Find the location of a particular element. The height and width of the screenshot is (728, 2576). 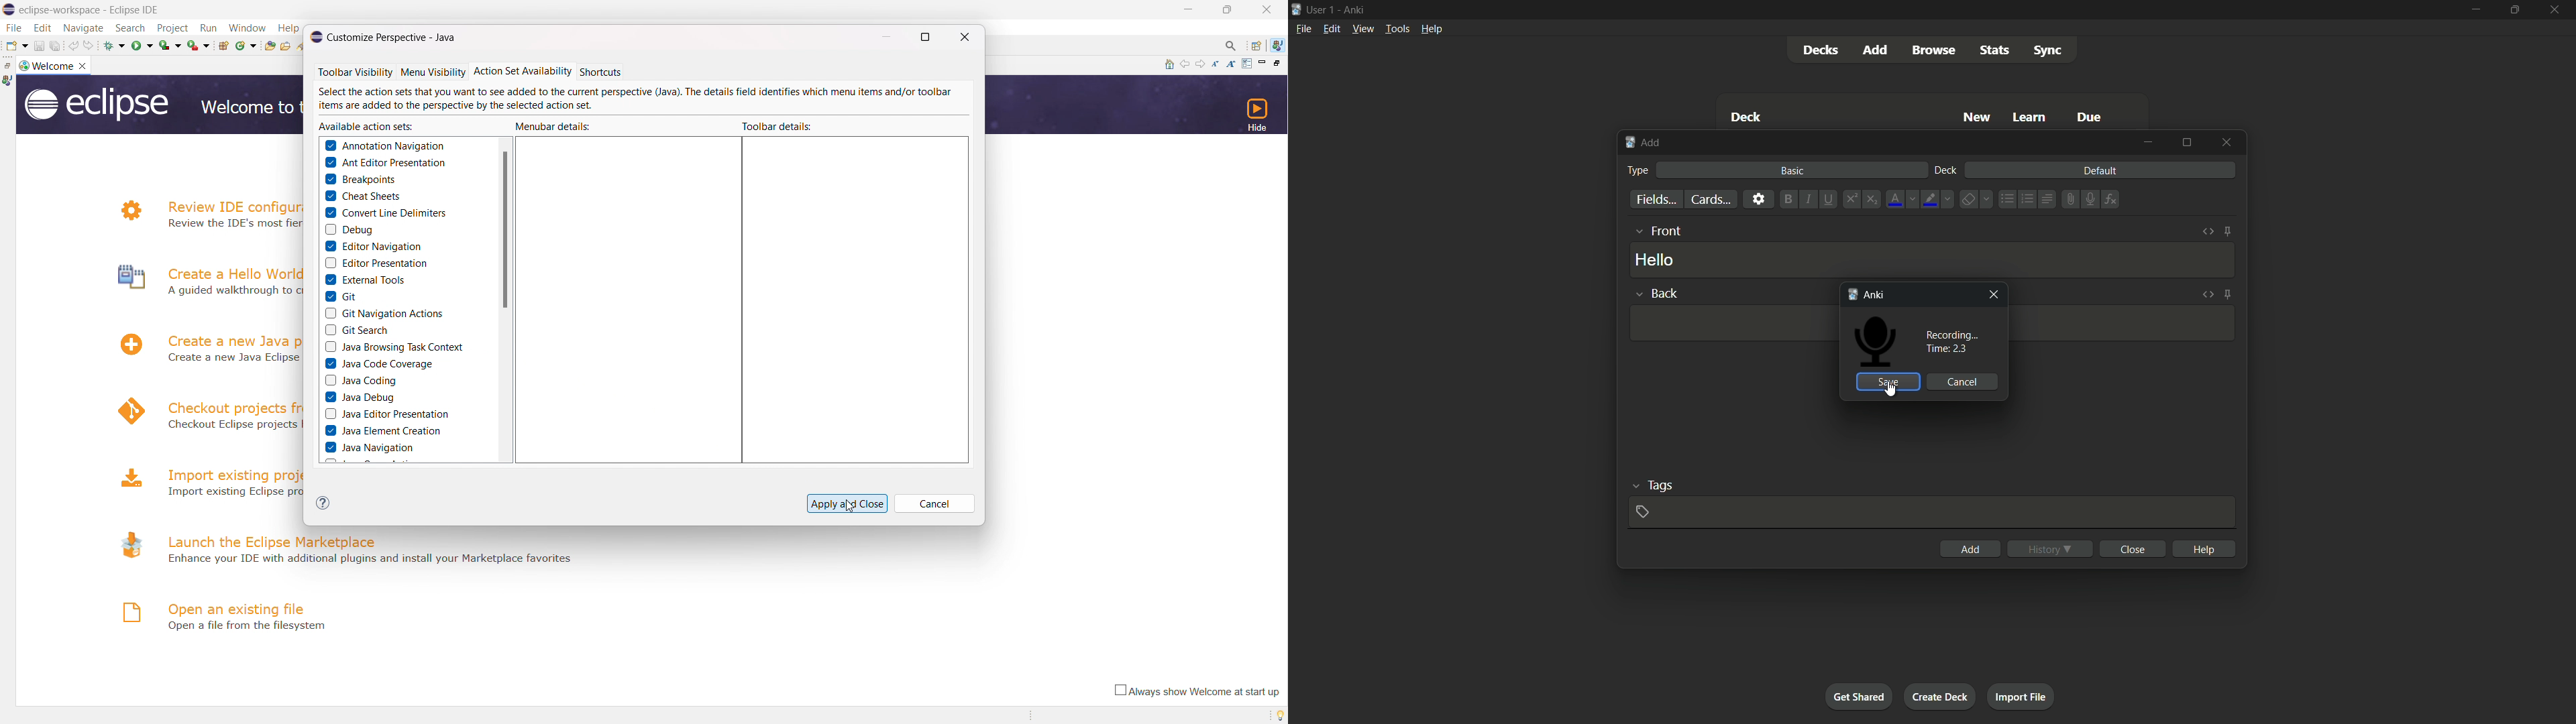

stats is located at coordinates (1994, 50).